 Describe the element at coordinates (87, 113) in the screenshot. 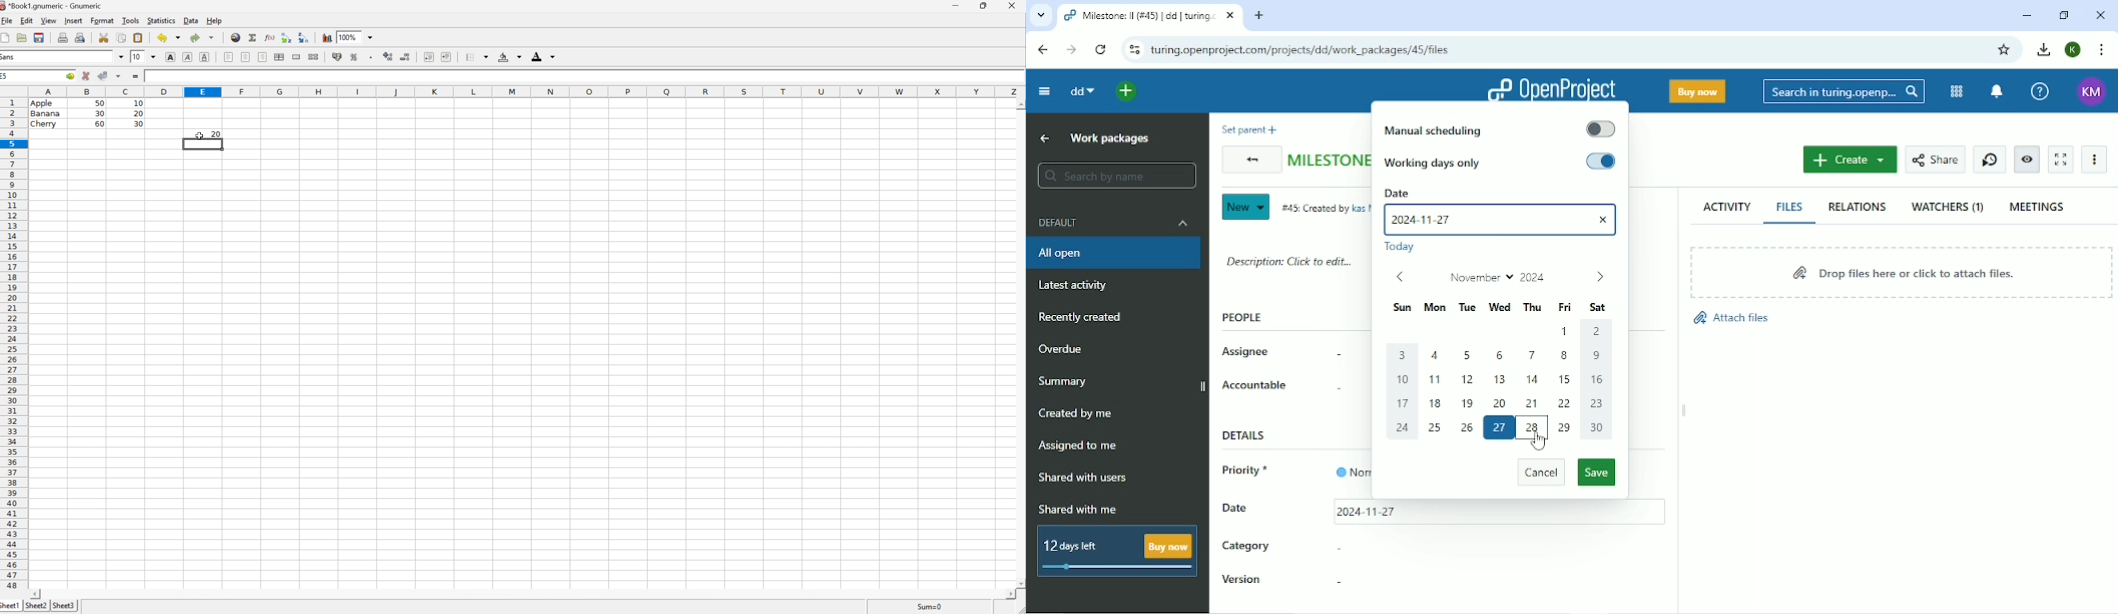

I see `tabular data` at that location.